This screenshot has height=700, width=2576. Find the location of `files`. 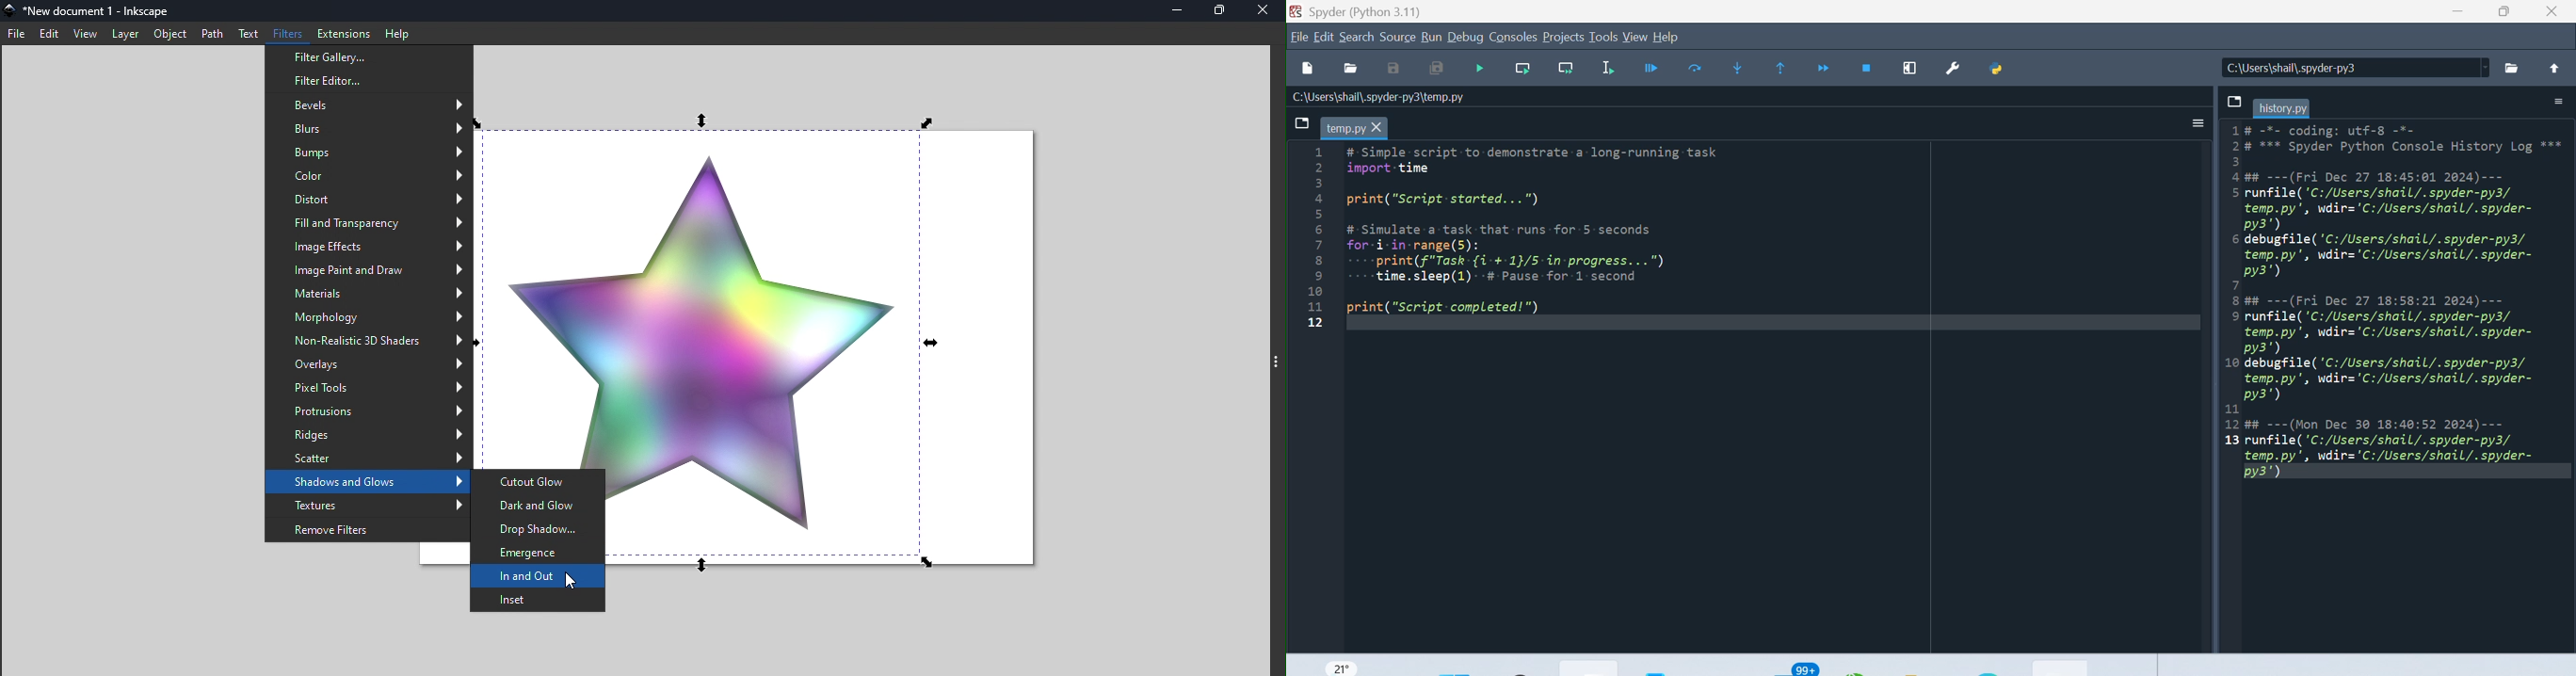

files is located at coordinates (1300, 123).